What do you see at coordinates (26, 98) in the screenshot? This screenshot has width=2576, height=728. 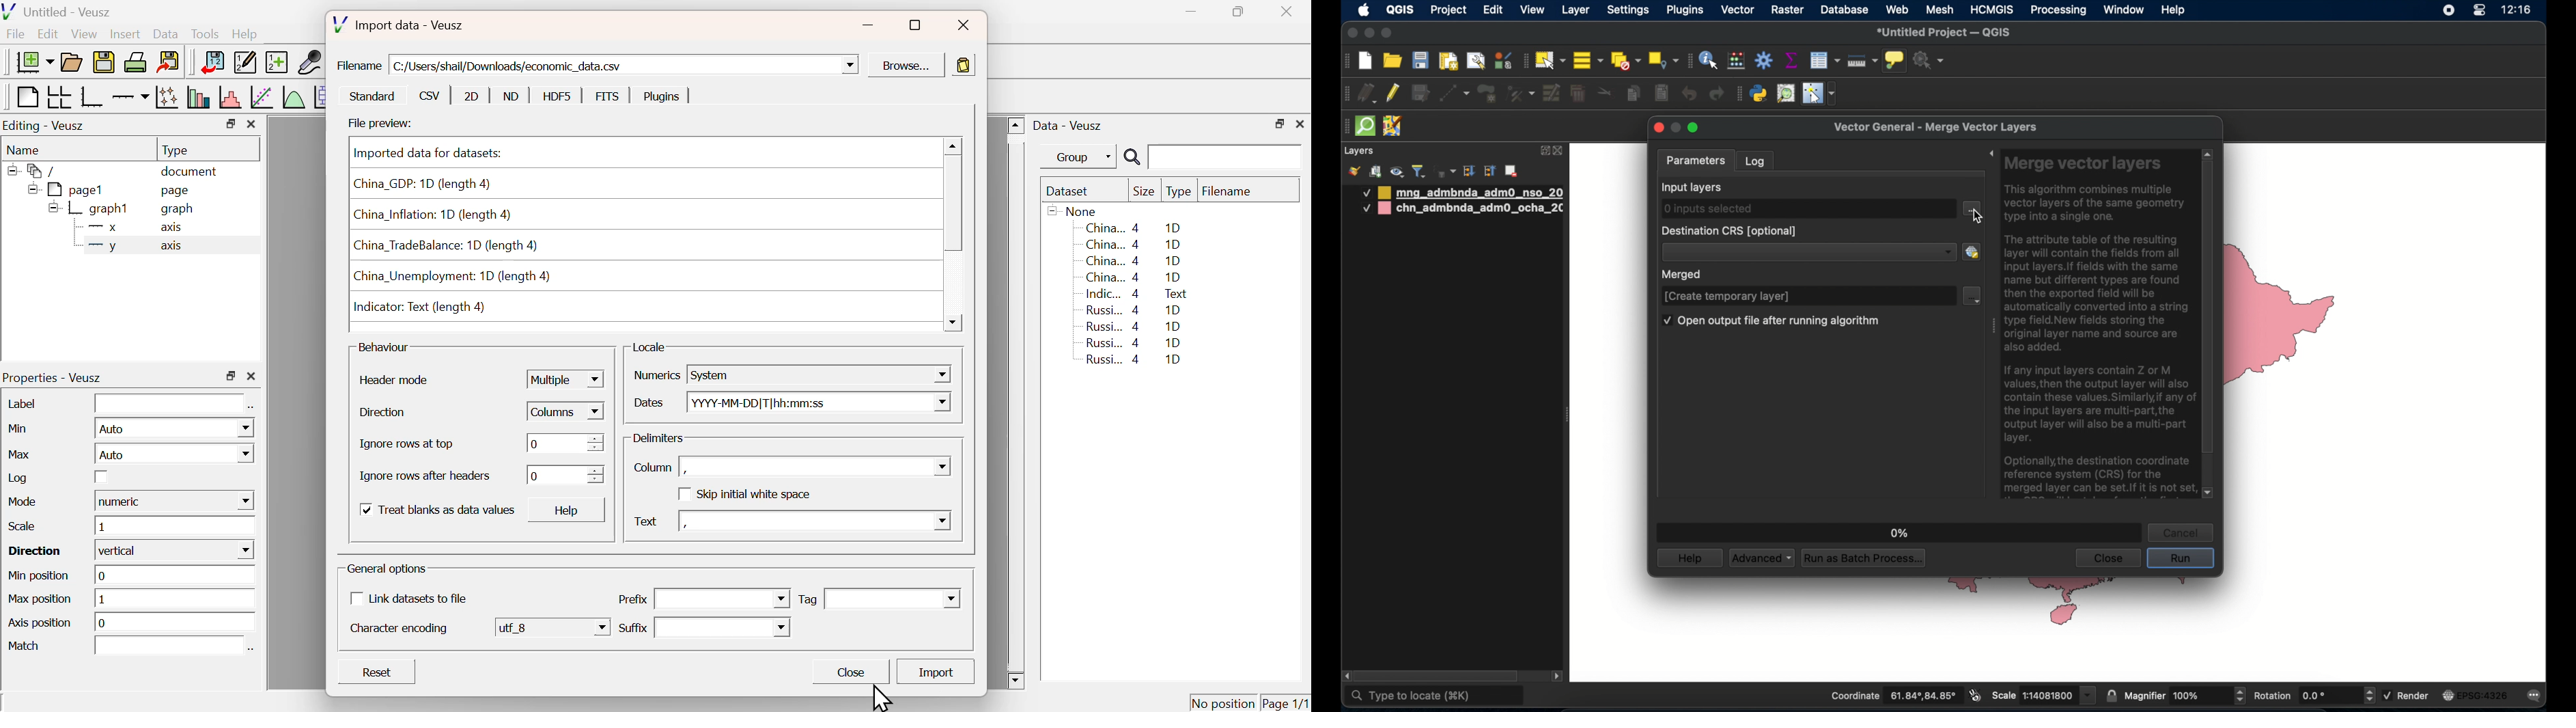 I see `Blank Page` at bounding box center [26, 98].